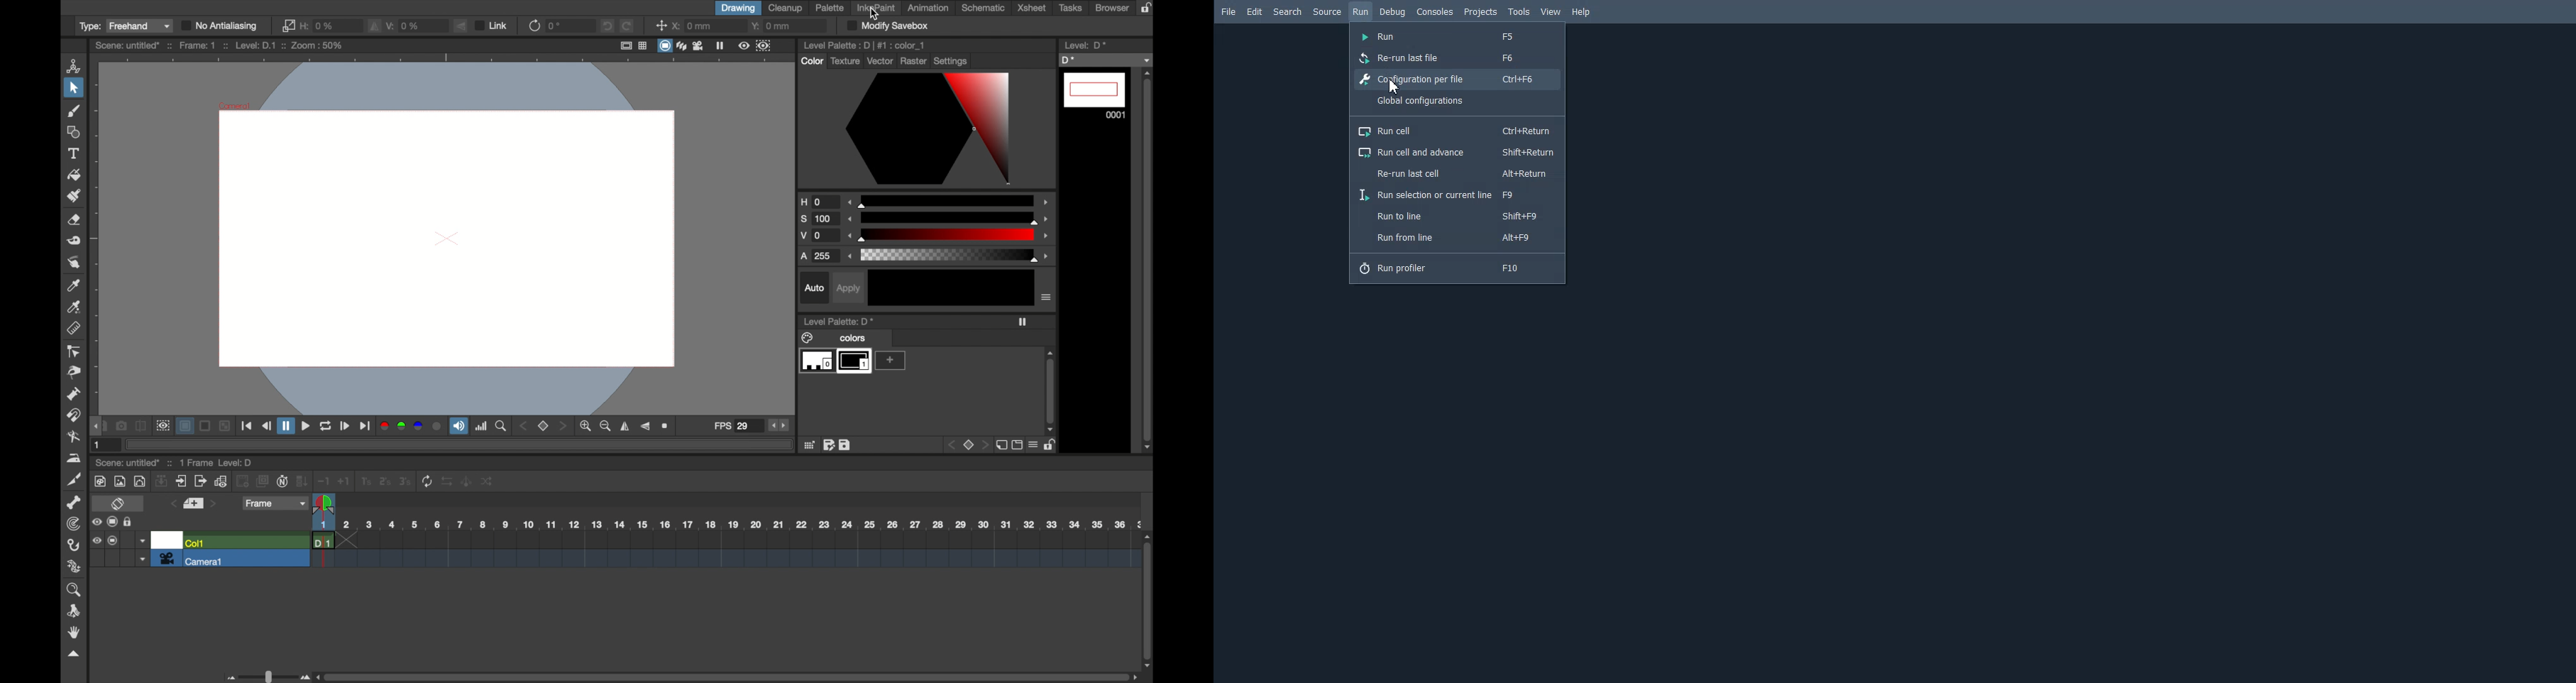 The image size is (2576, 700). Describe the element at coordinates (819, 257) in the screenshot. I see `A: 255` at that location.